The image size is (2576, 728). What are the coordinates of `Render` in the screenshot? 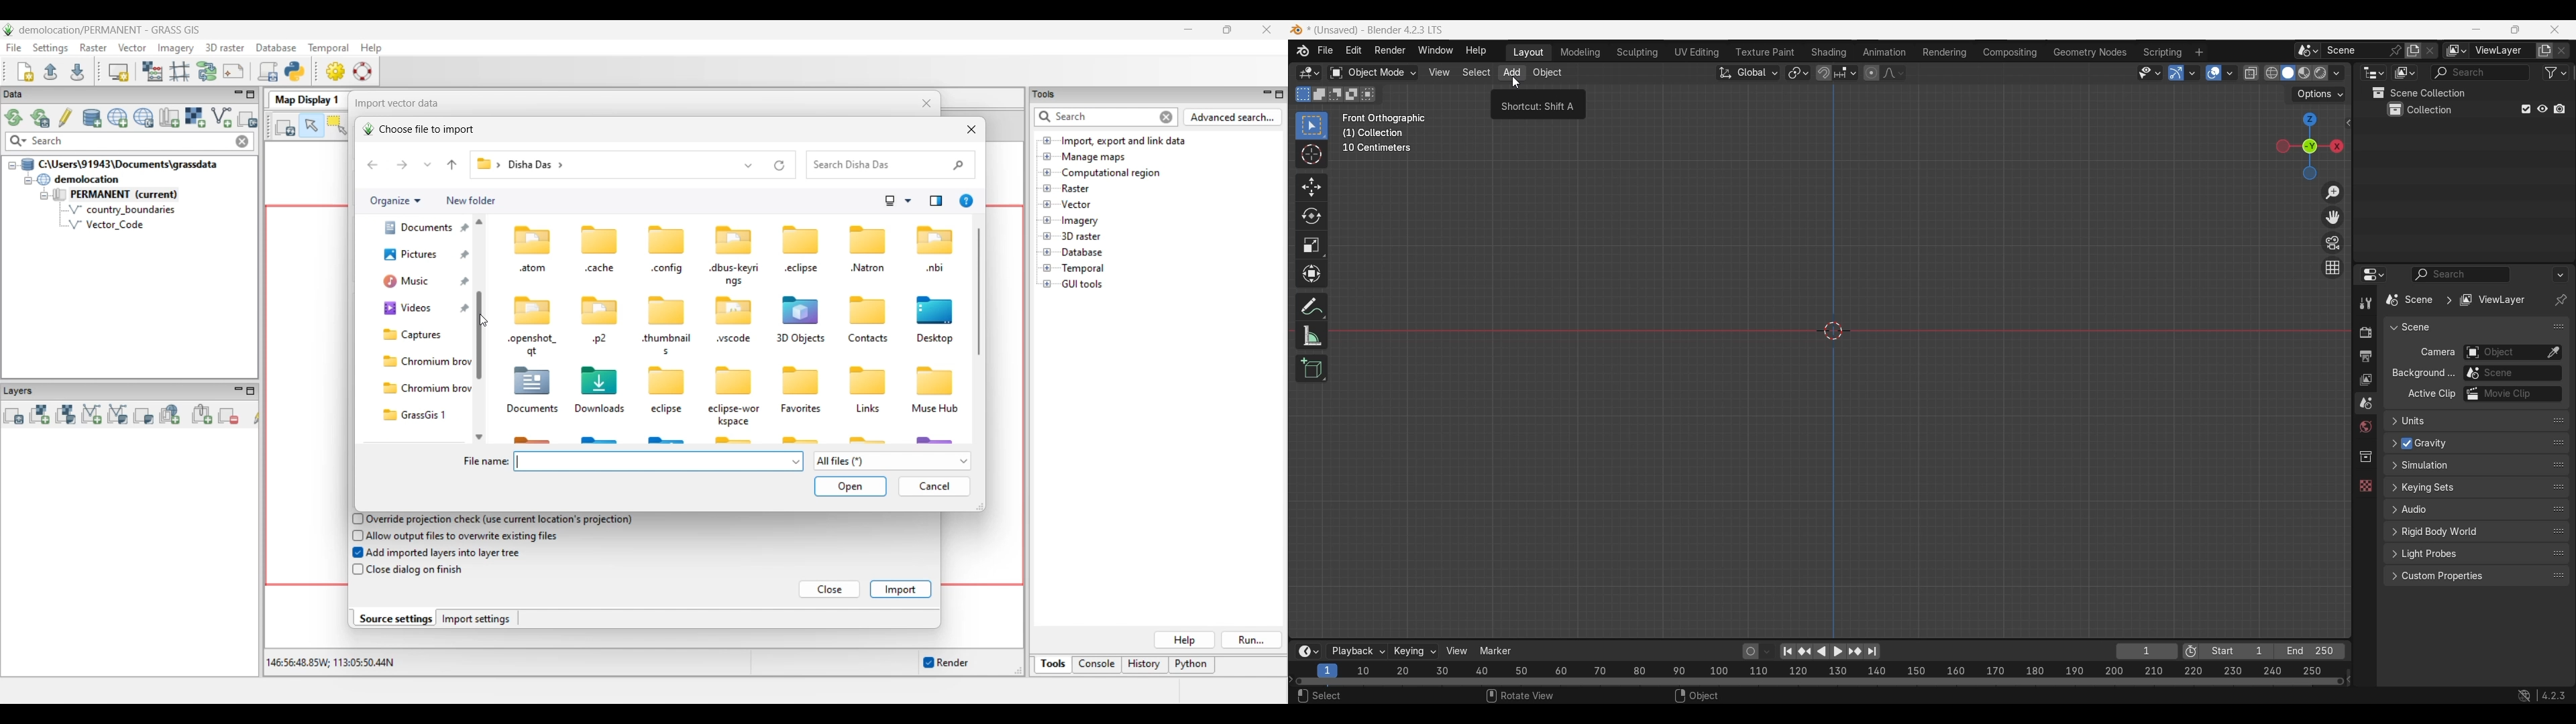 It's located at (2365, 332).